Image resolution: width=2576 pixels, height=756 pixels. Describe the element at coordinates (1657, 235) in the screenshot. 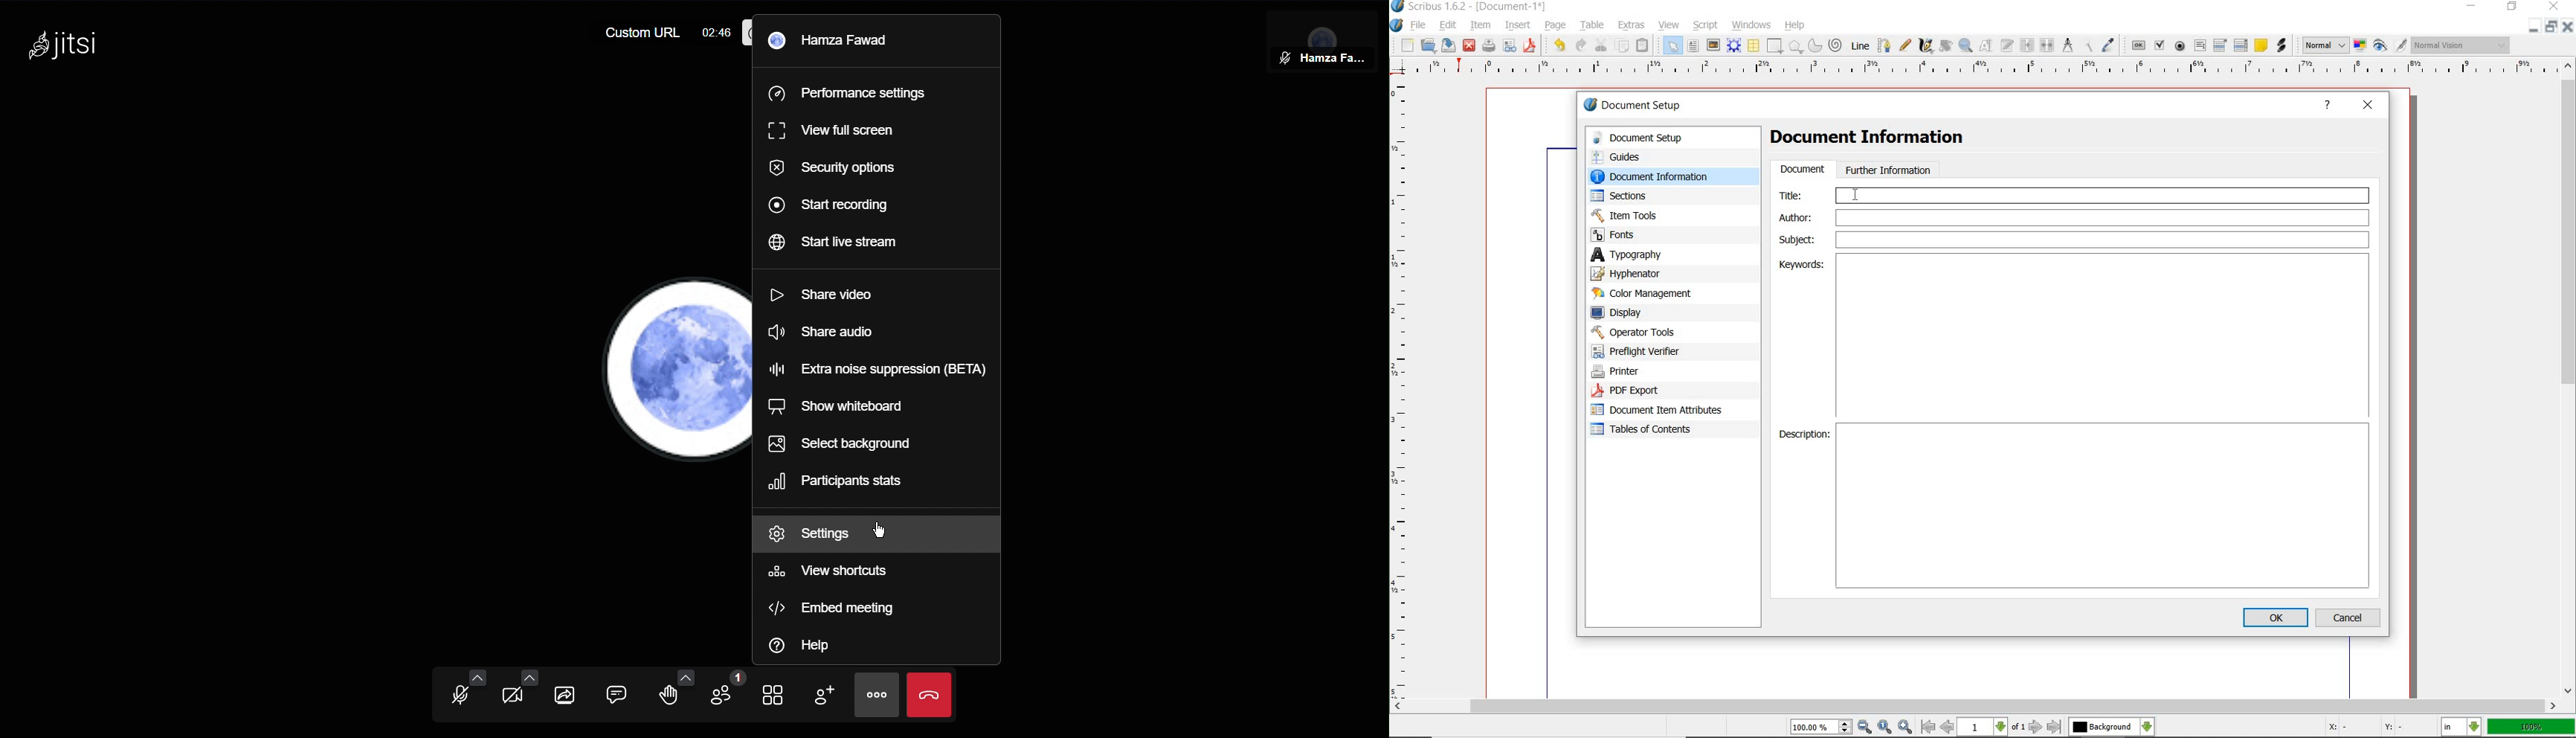

I see `fonts` at that location.